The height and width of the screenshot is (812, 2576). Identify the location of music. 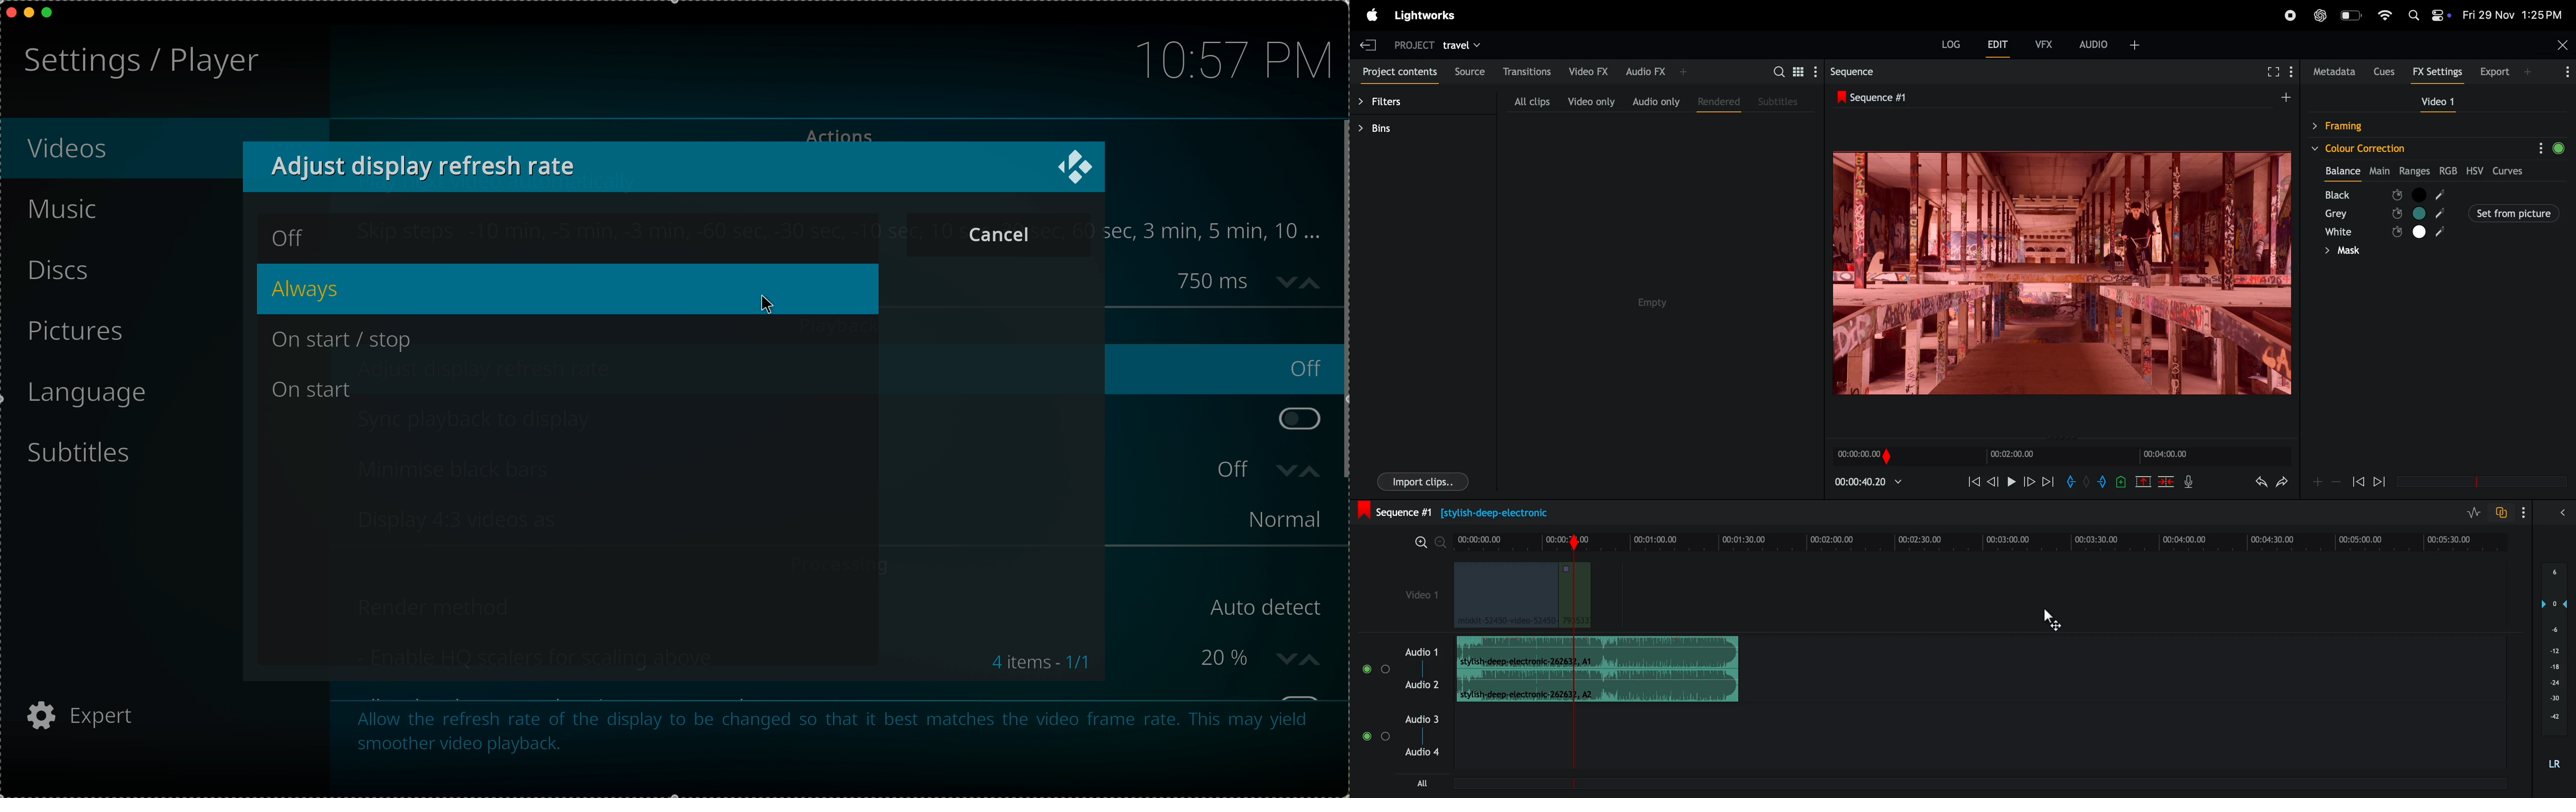
(65, 209).